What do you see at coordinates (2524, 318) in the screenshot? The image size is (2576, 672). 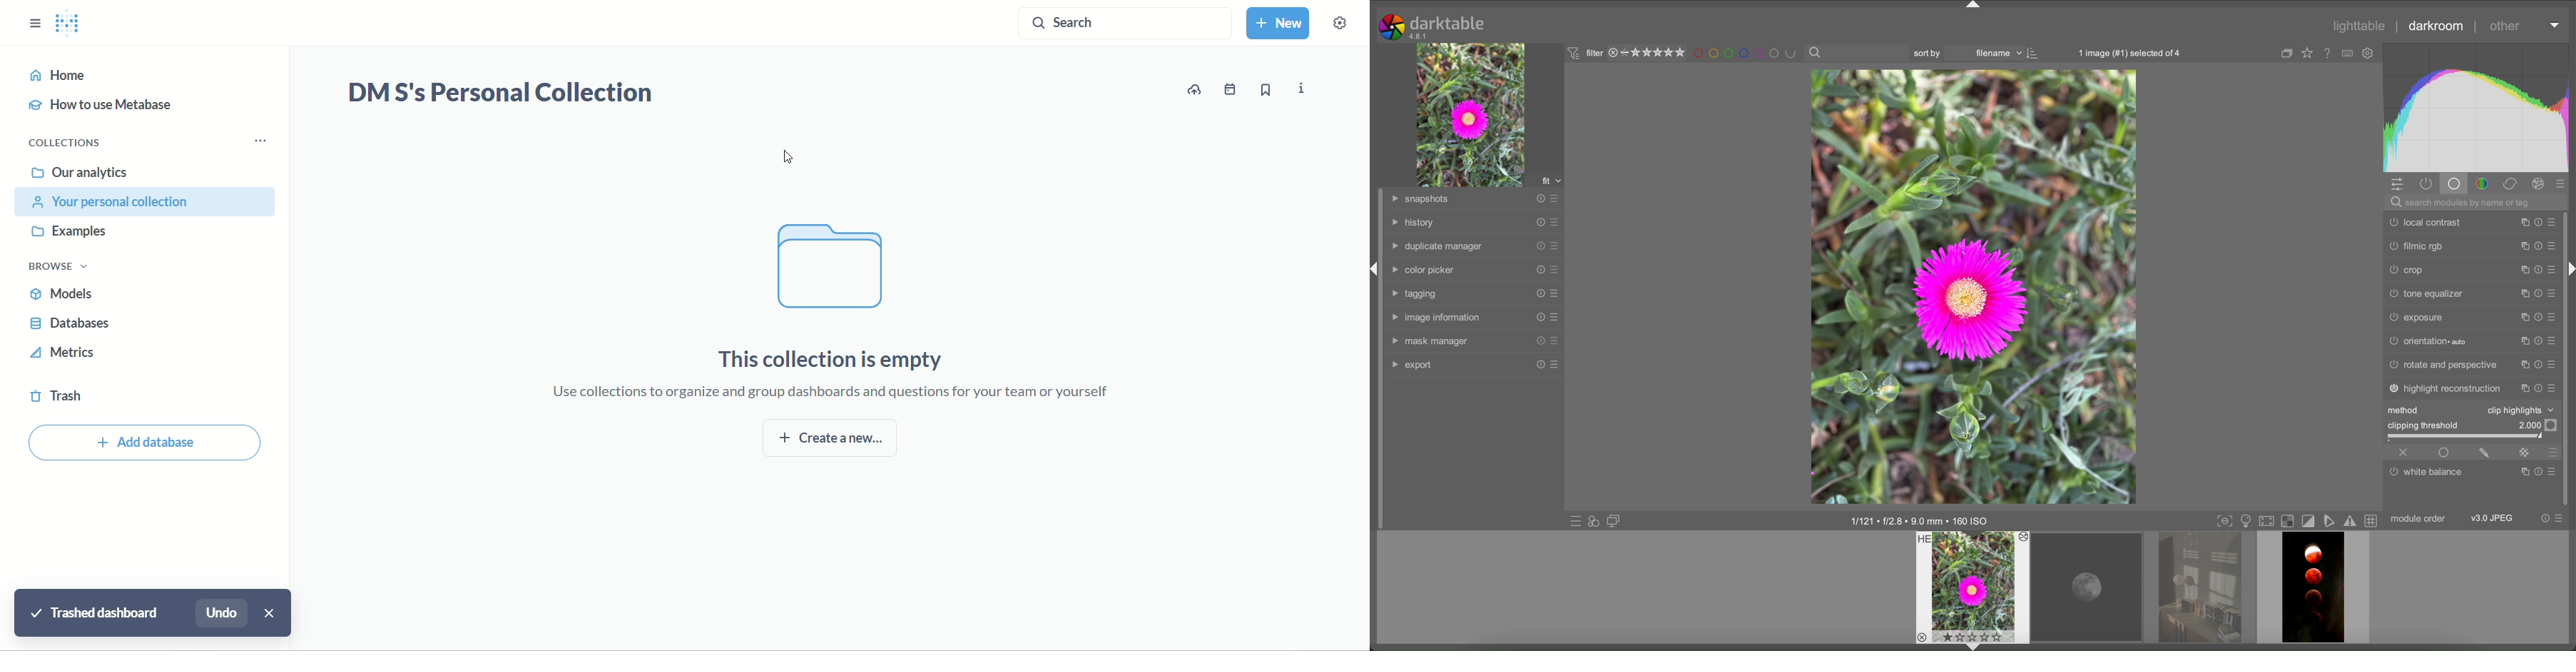 I see `copy` at bounding box center [2524, 318].